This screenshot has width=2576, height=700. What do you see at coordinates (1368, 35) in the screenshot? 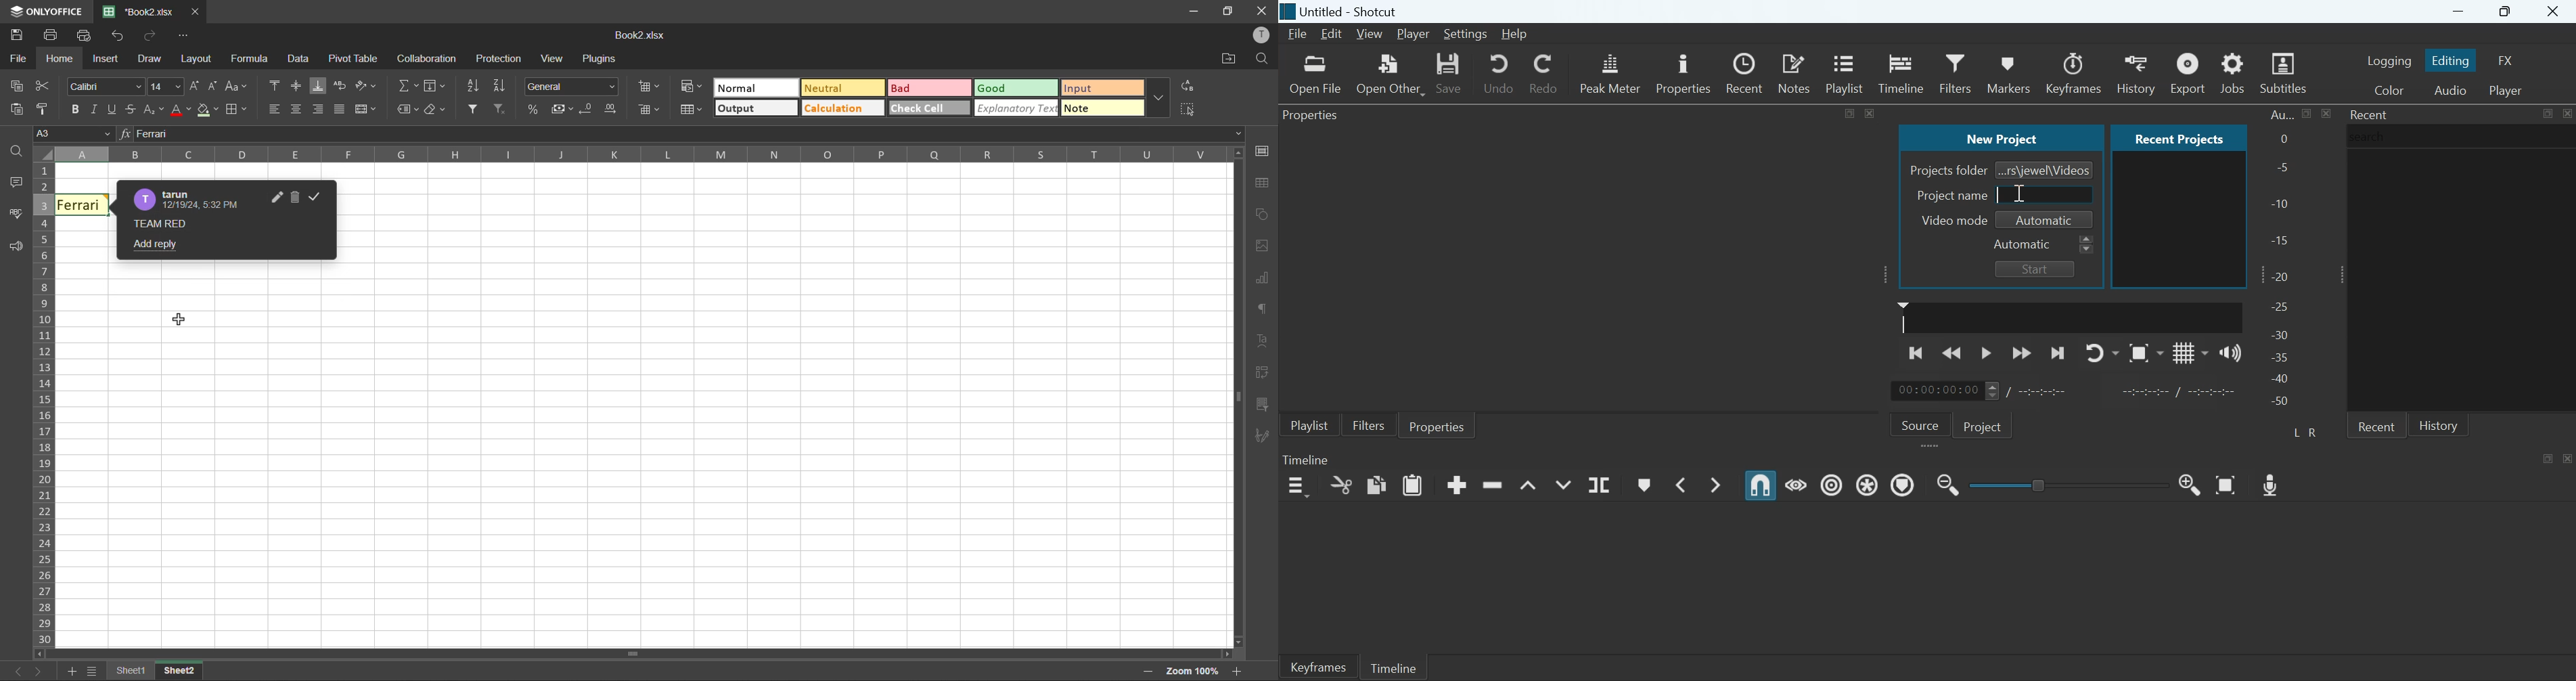
I see `View` at bounding box center [1368, 35].